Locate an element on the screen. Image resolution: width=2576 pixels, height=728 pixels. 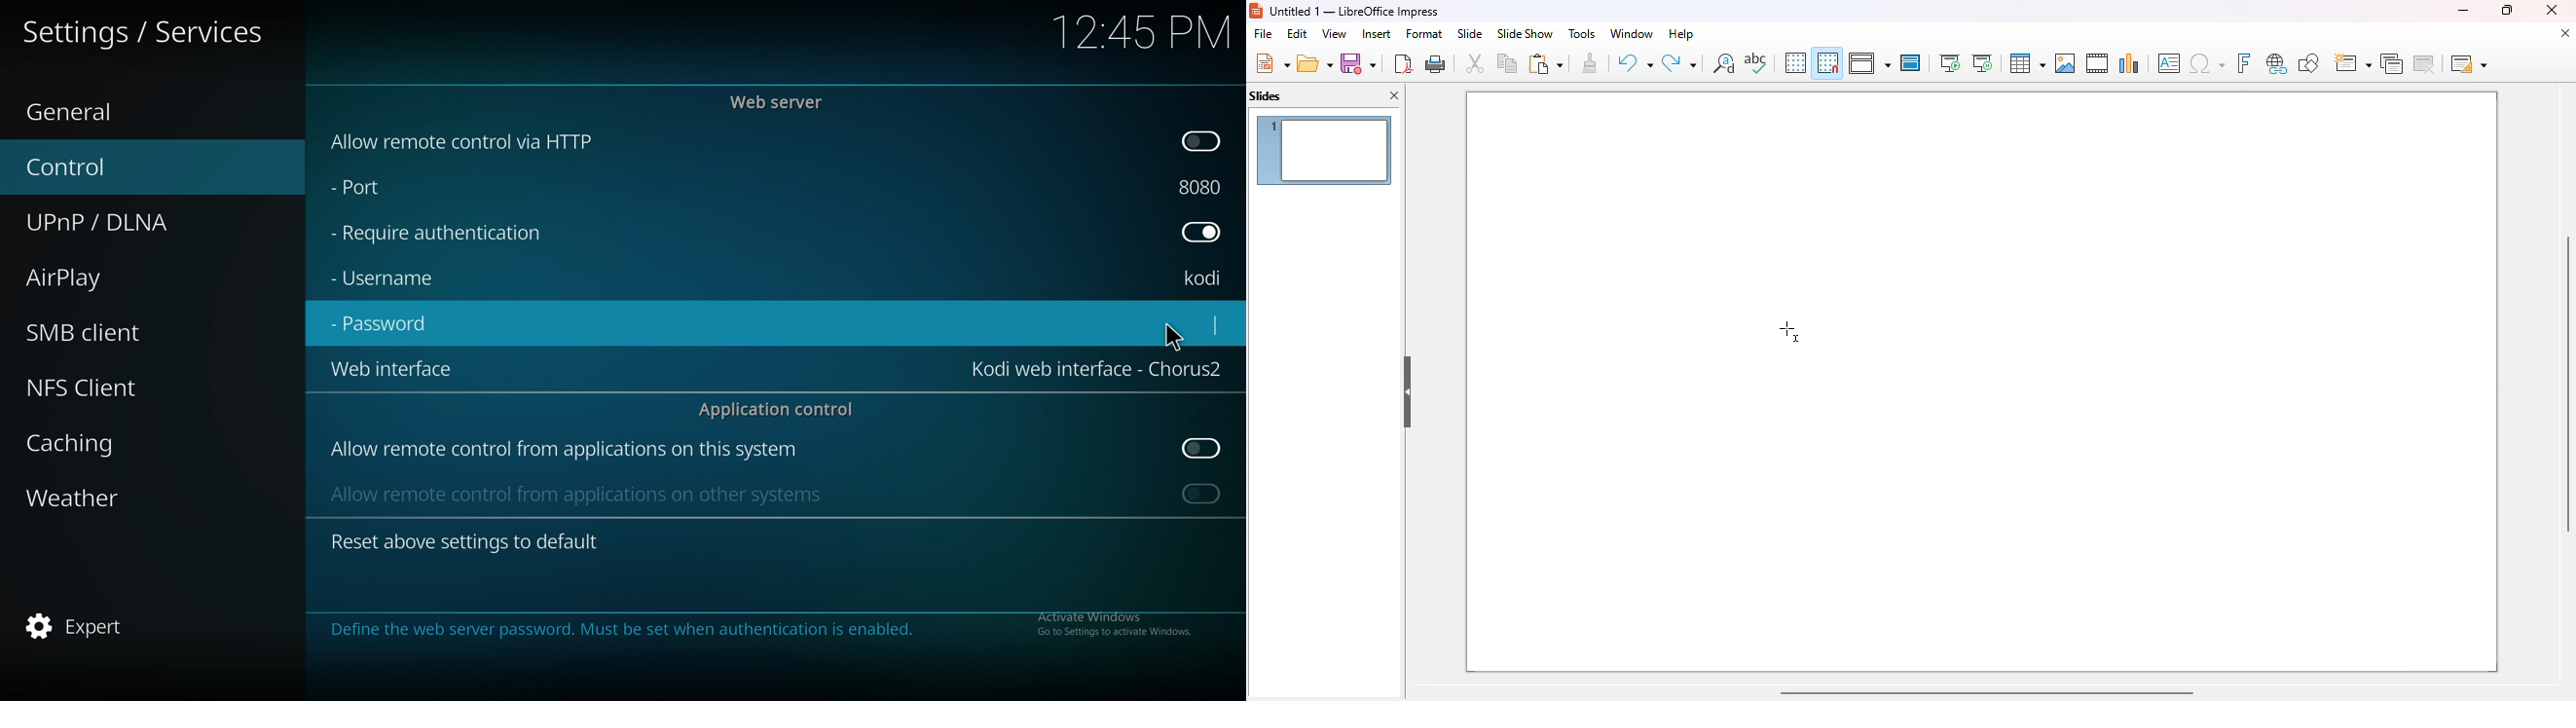
title is located at coordinates (1355, 11).